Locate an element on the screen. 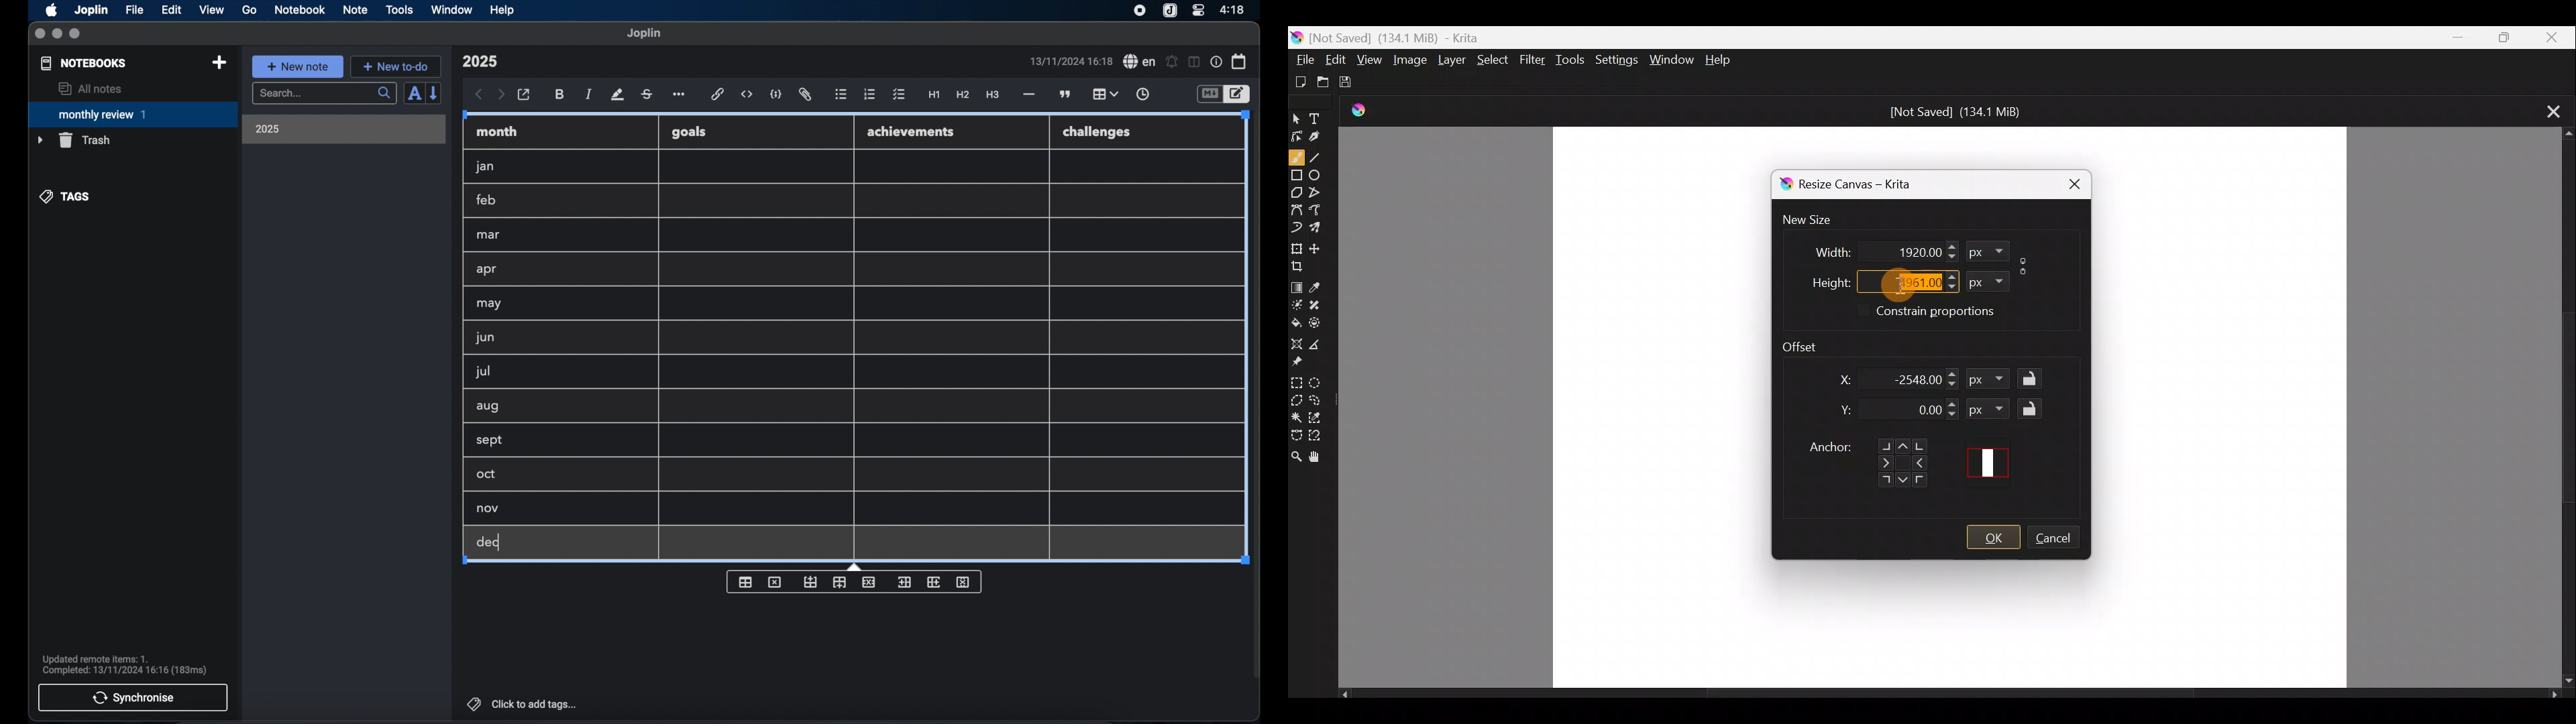 The height and width of the screenshot is (728, 2576). Increase X dimension is located at coordinates (1953, 371).